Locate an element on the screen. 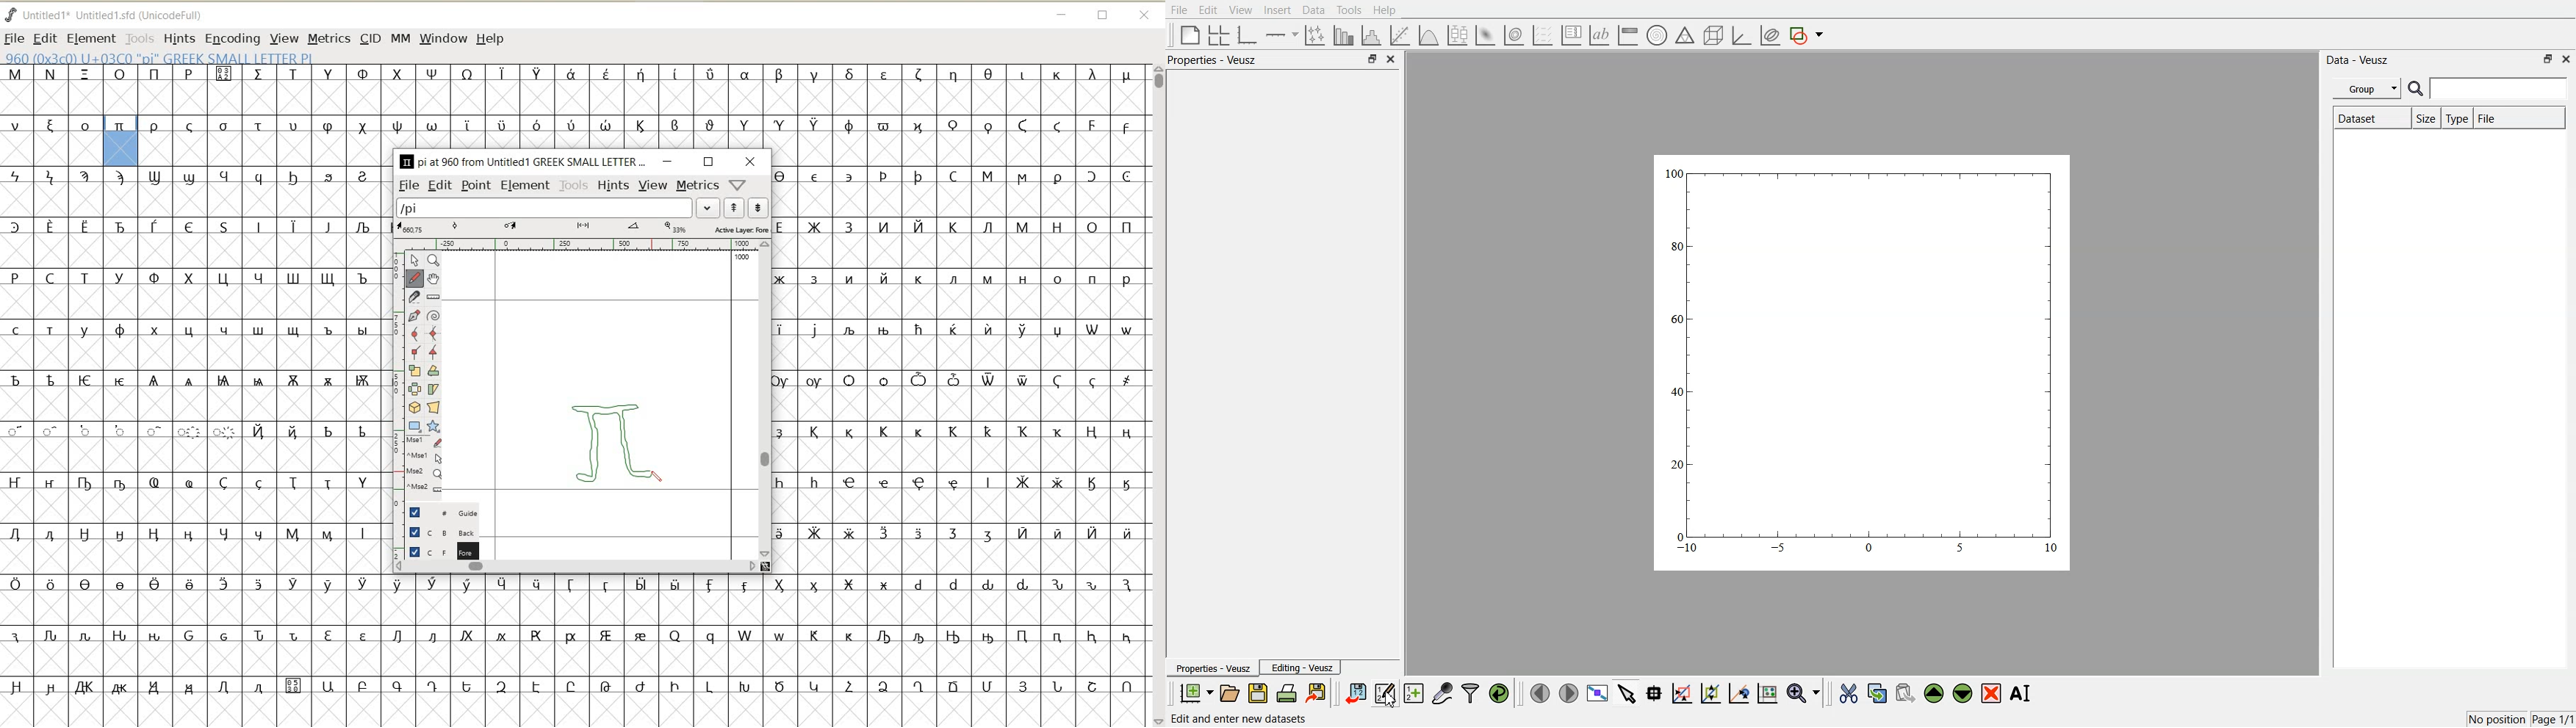  RESTORE is located at coordinates (710, 162).